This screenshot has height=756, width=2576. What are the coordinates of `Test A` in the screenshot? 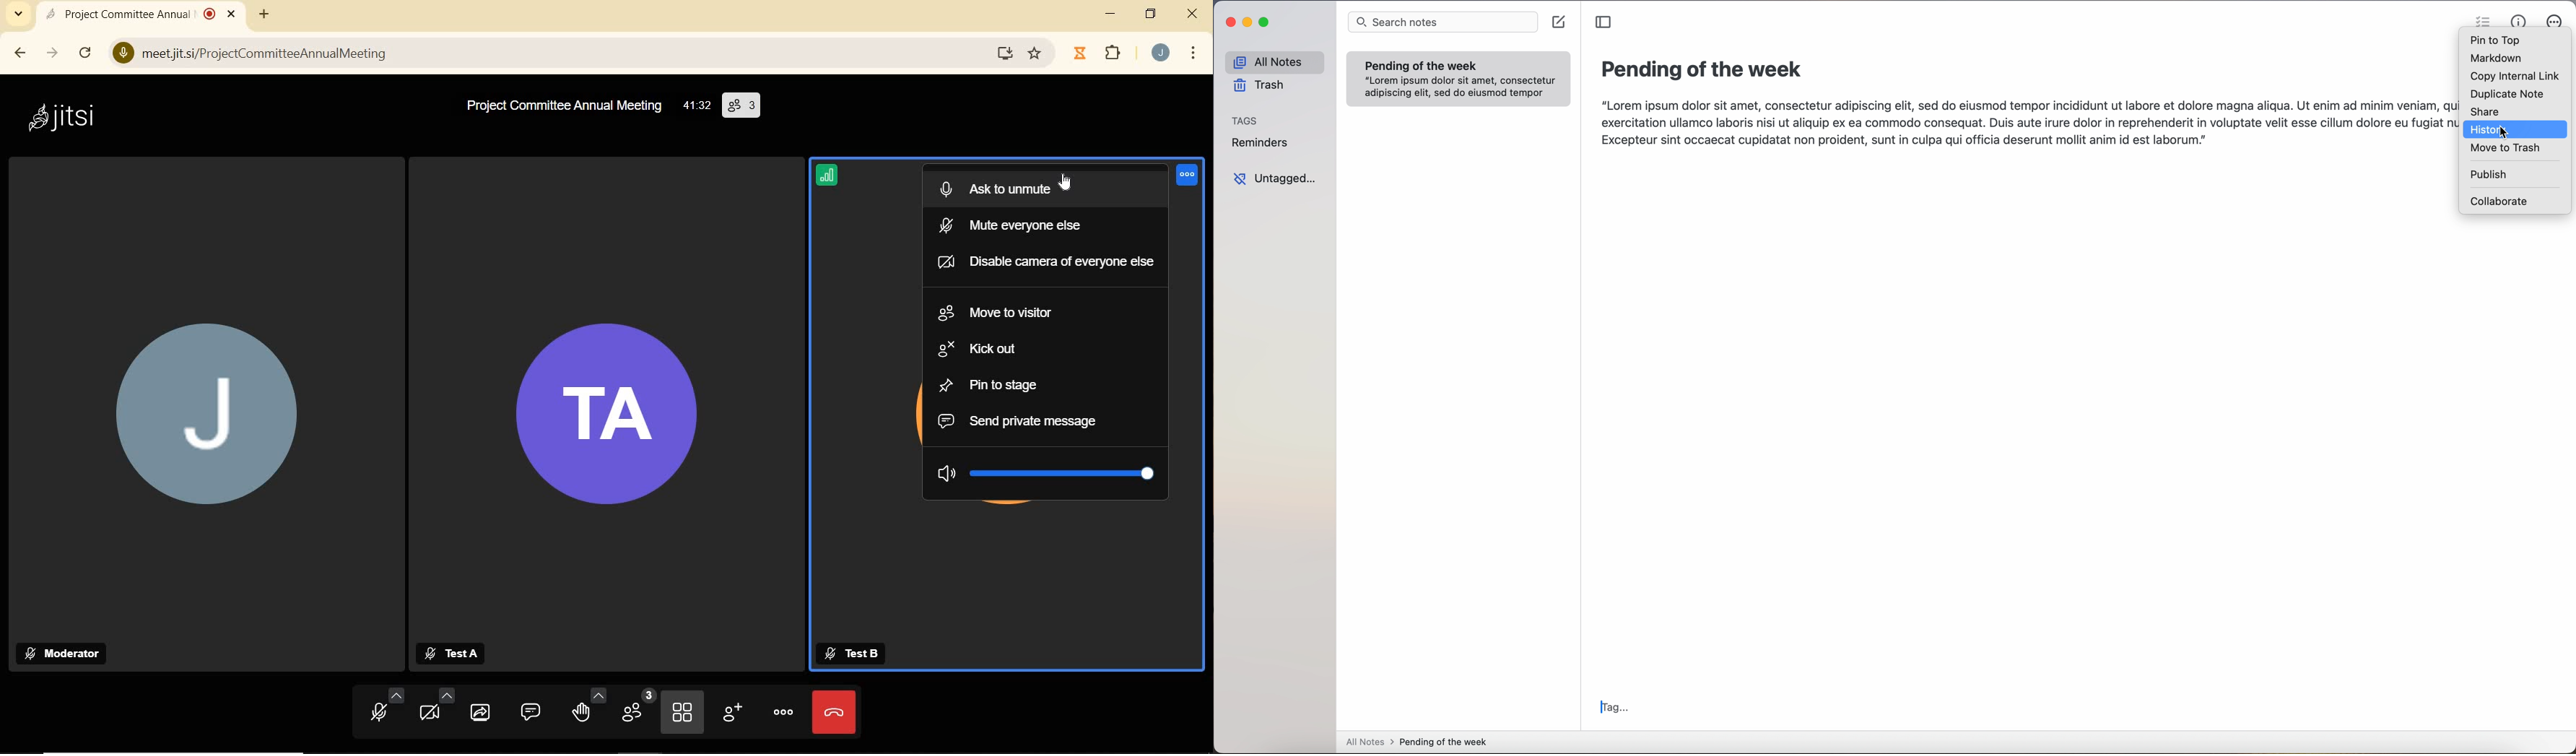 It's located at (450, 654).